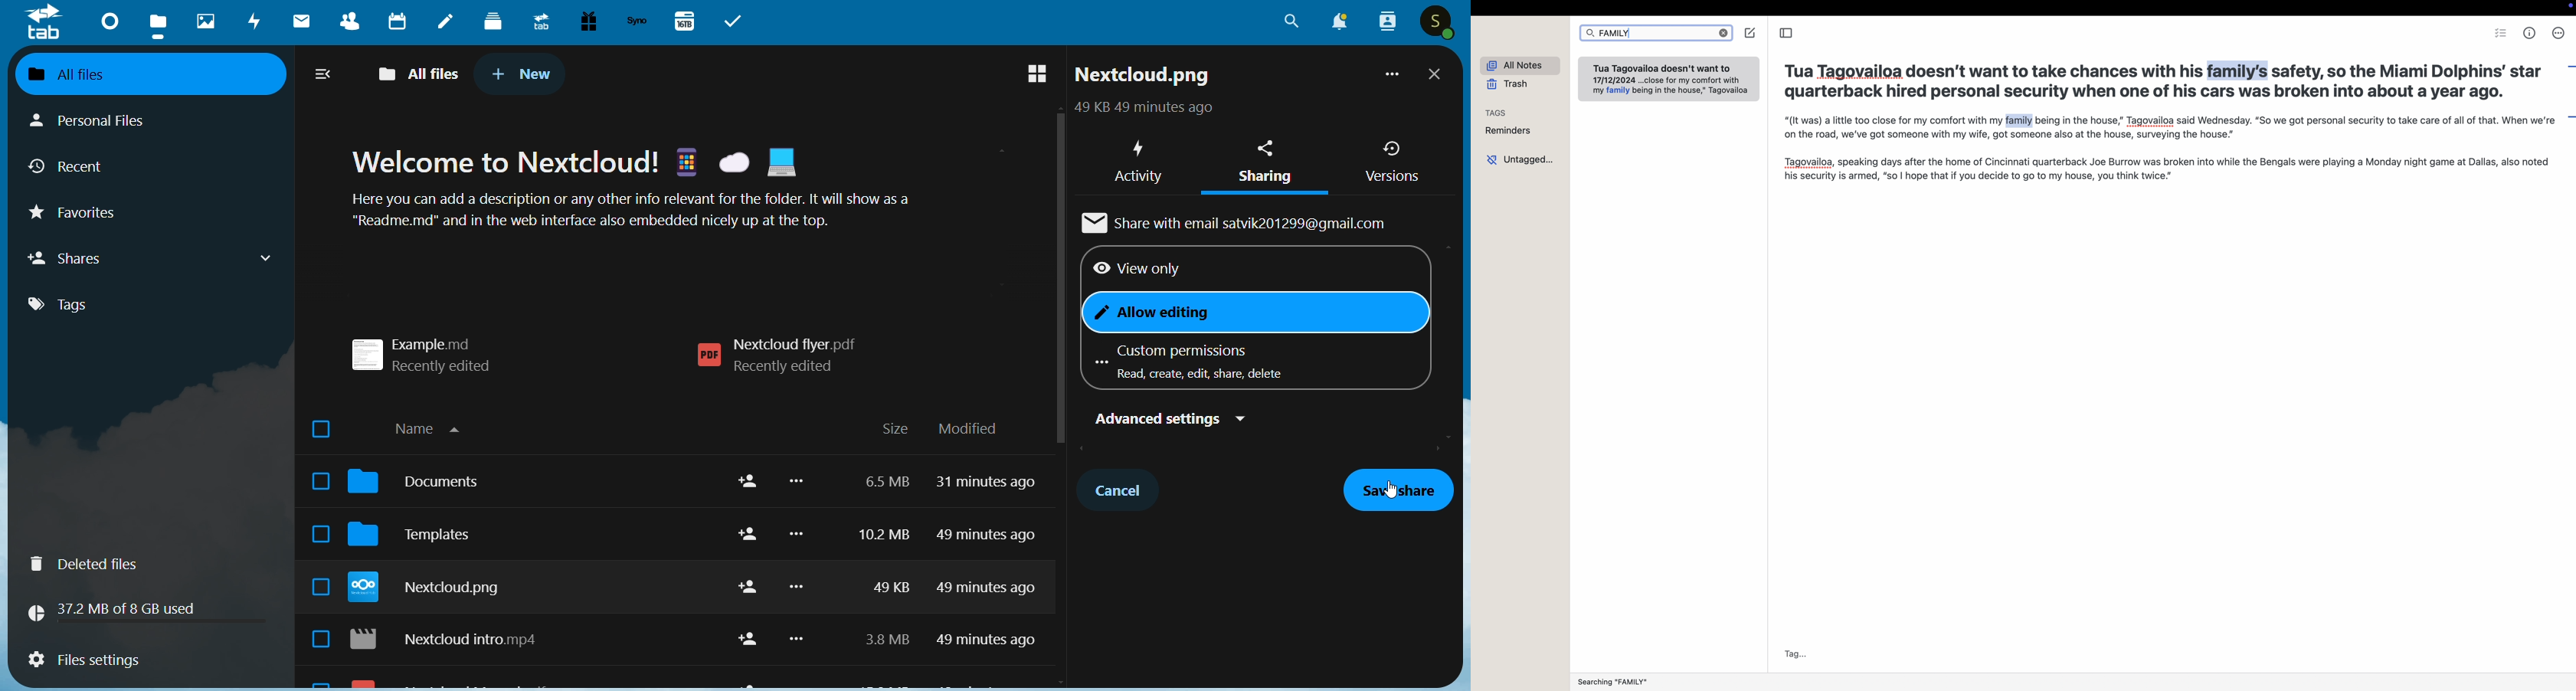  What do you see at coordinates (1389, 77) in the screenshot?
I see `more` at bounding box center [1389, 77].